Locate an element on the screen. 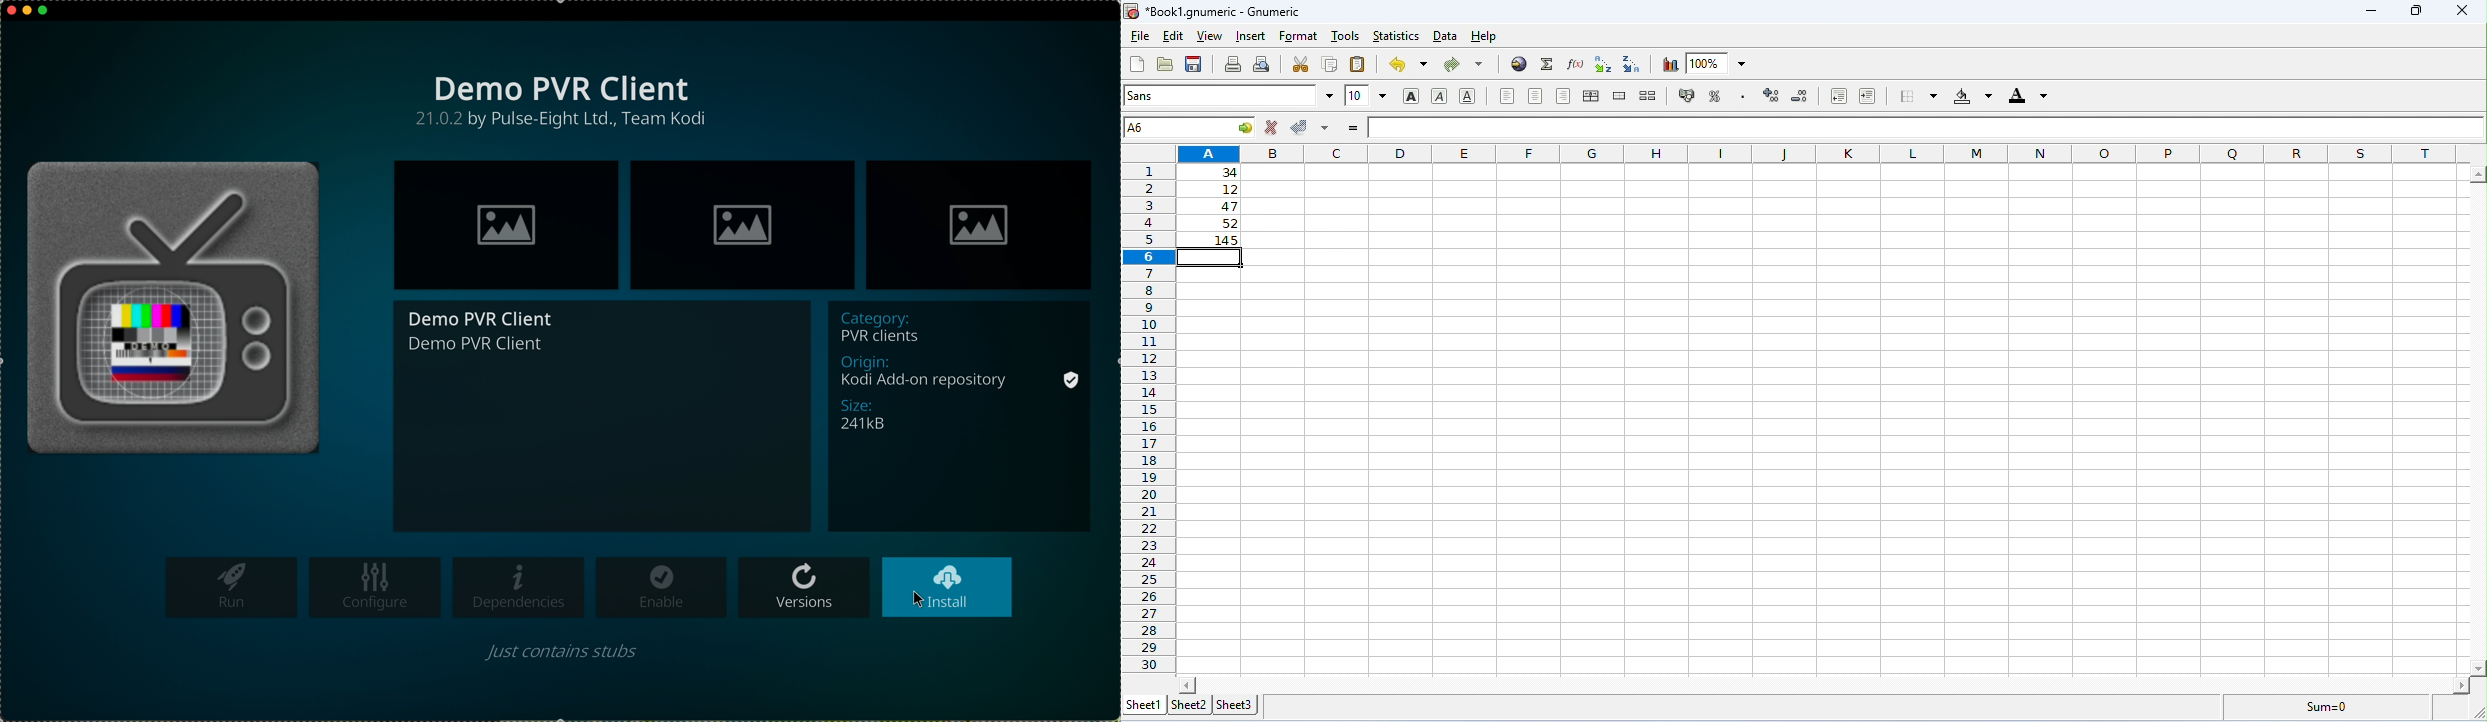 The width and height of the screenshot is (2492, 728). space for horizontal scroll bar is located at coordinates (1826, 683).